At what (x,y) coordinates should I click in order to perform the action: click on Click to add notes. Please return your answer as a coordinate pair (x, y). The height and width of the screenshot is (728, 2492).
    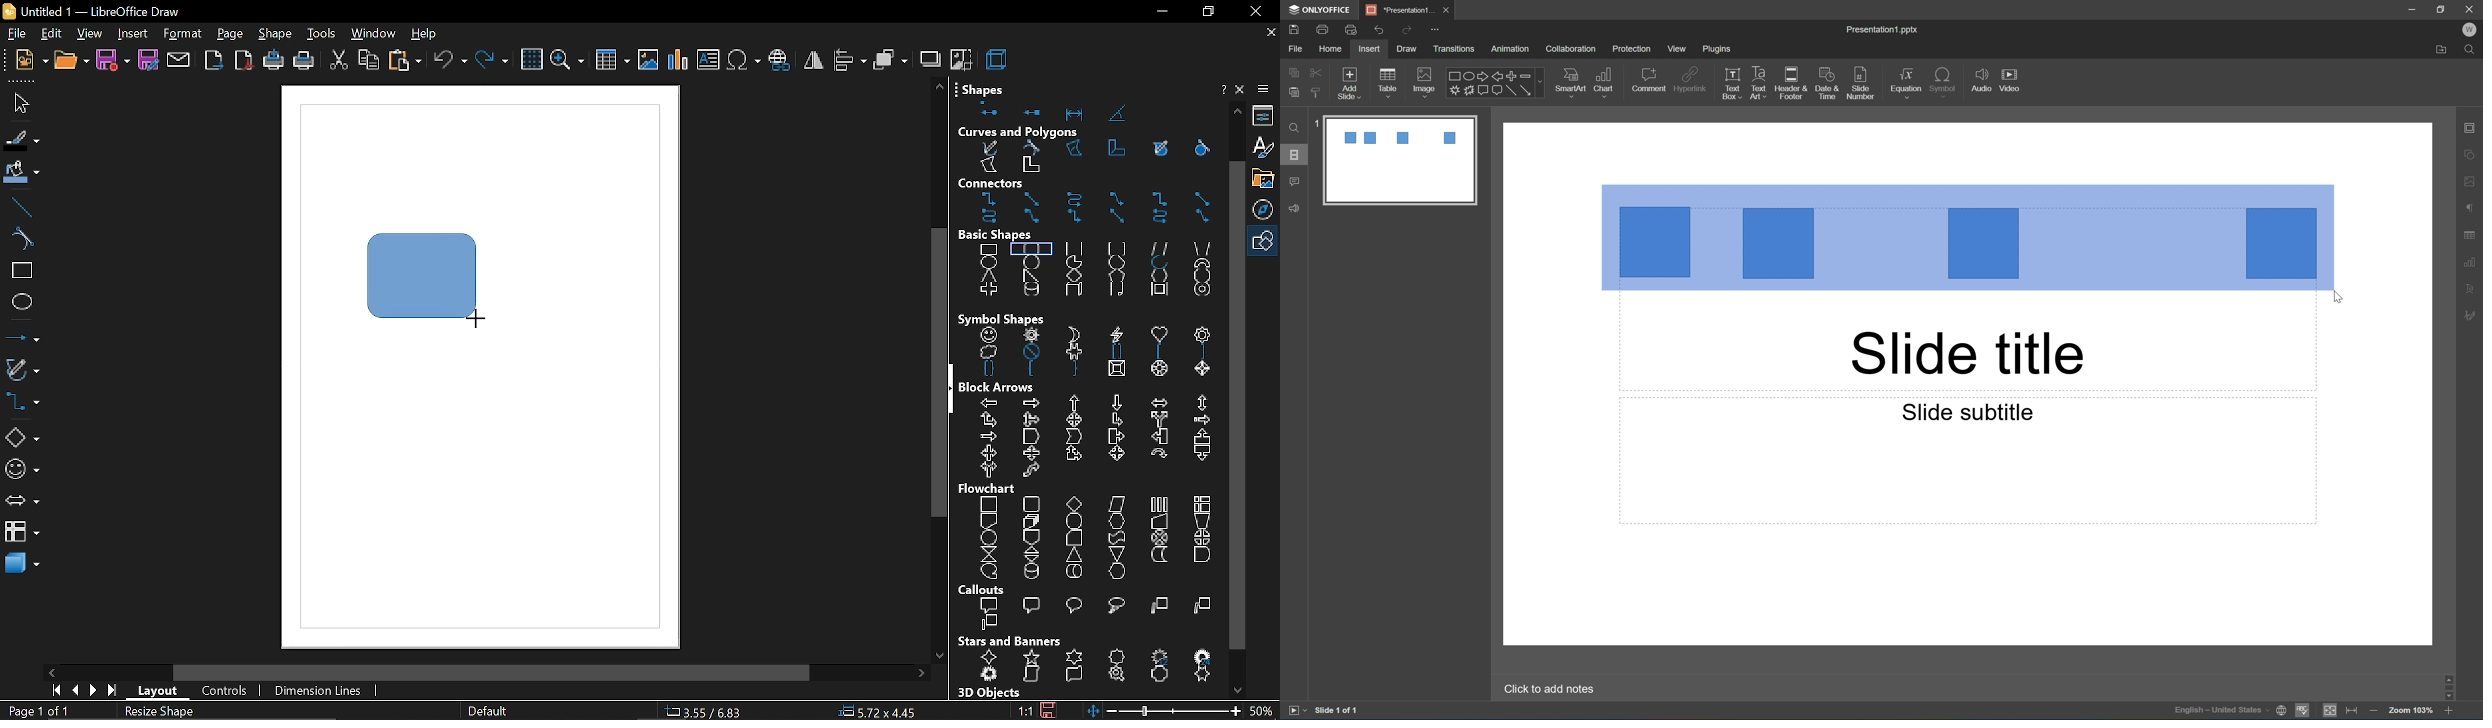
    Looking at the image, I should click on (1552, 689).